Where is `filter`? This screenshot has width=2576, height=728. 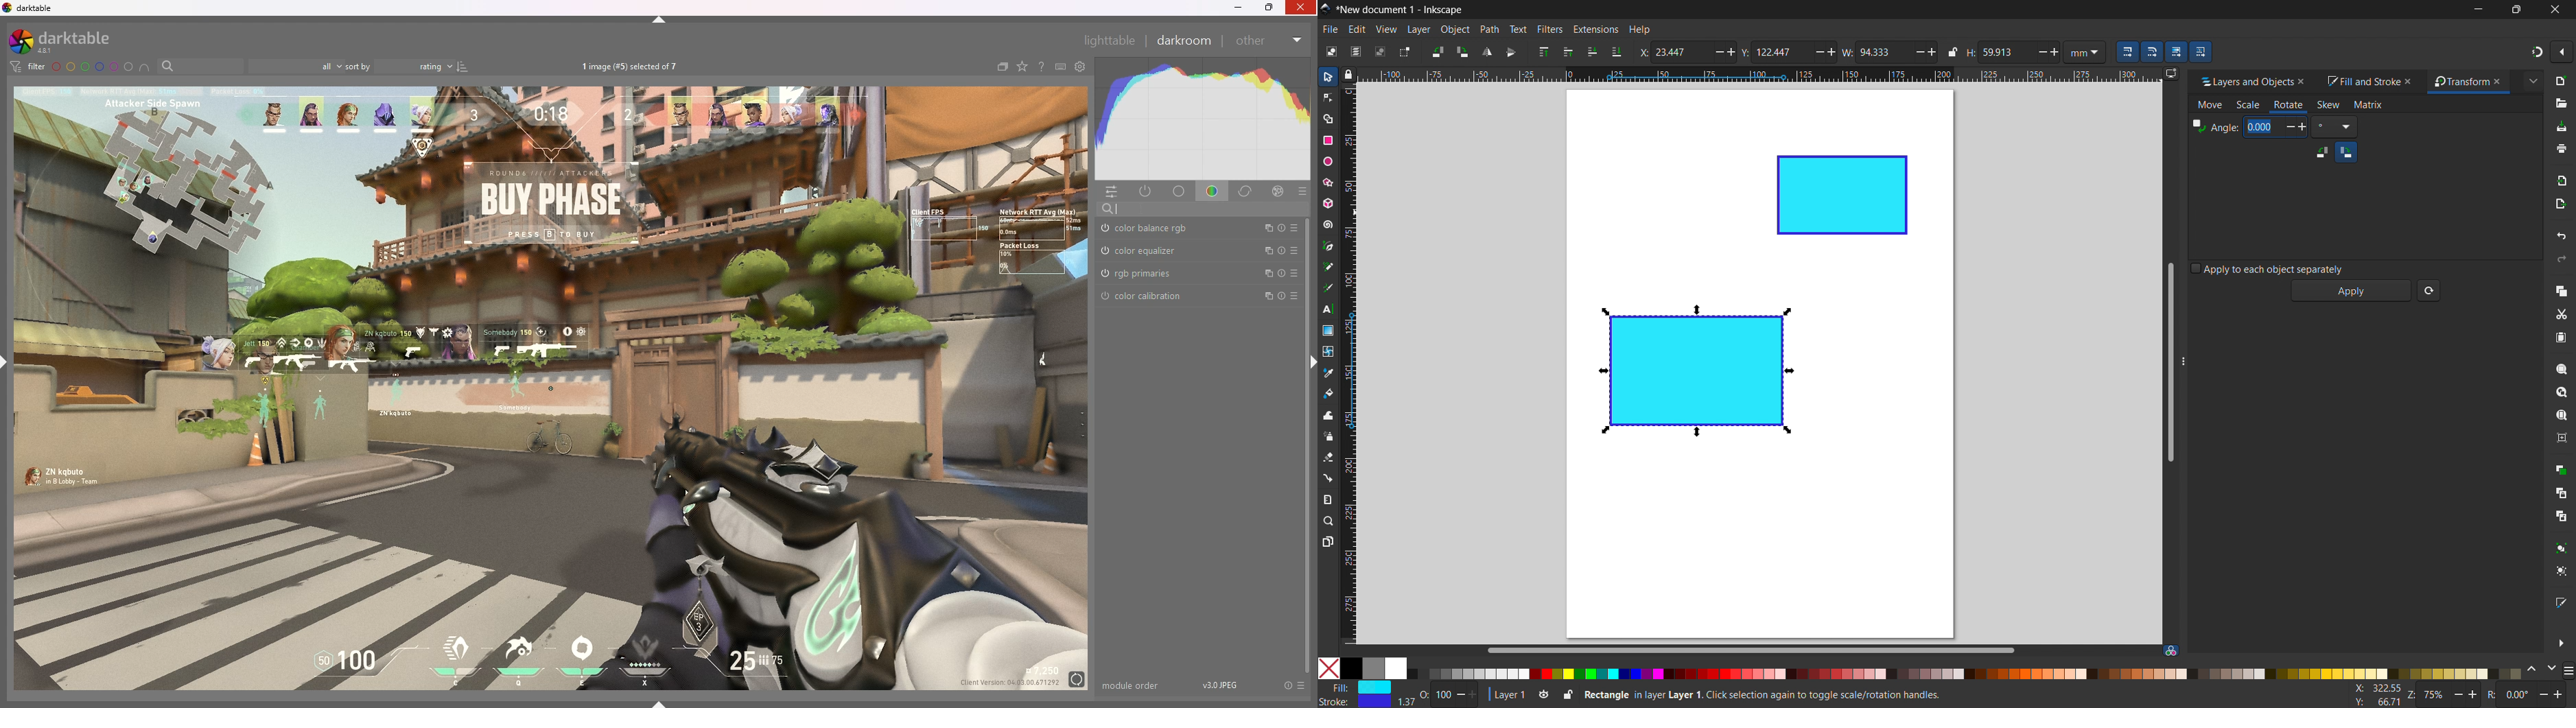
filter is located at coordinates (29, 67).